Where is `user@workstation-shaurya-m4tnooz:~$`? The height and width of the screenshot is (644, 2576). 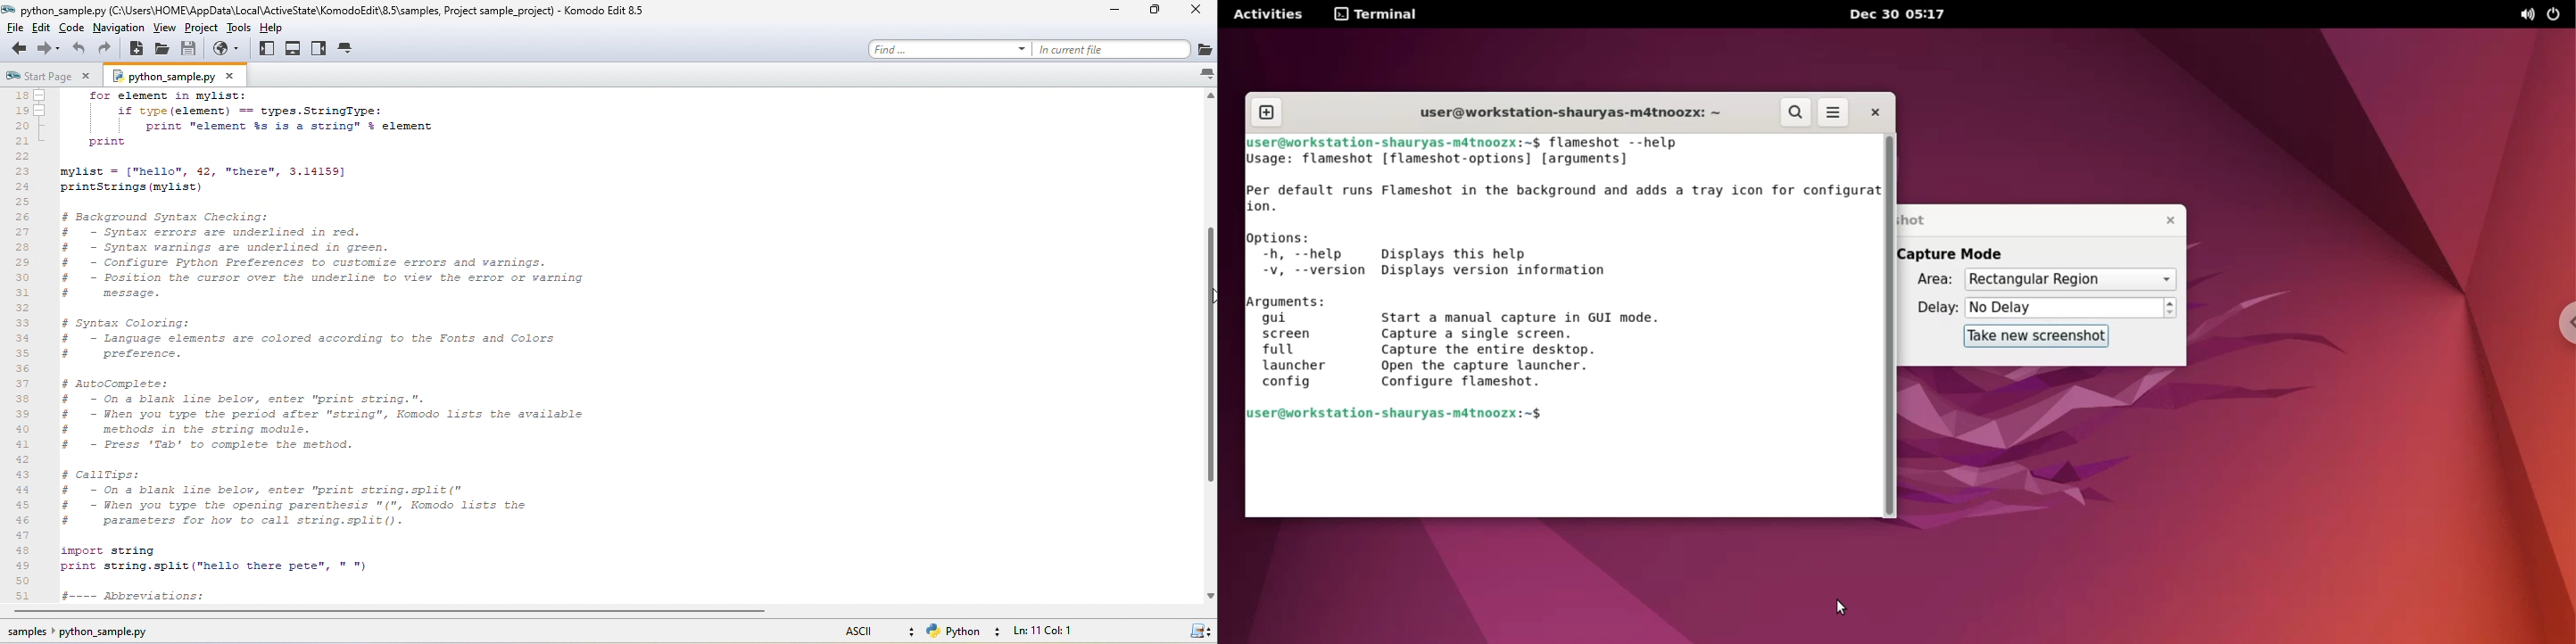 user@workstation-shaurya-m4tnooz:~$ is located at coordinates (1395, 142).